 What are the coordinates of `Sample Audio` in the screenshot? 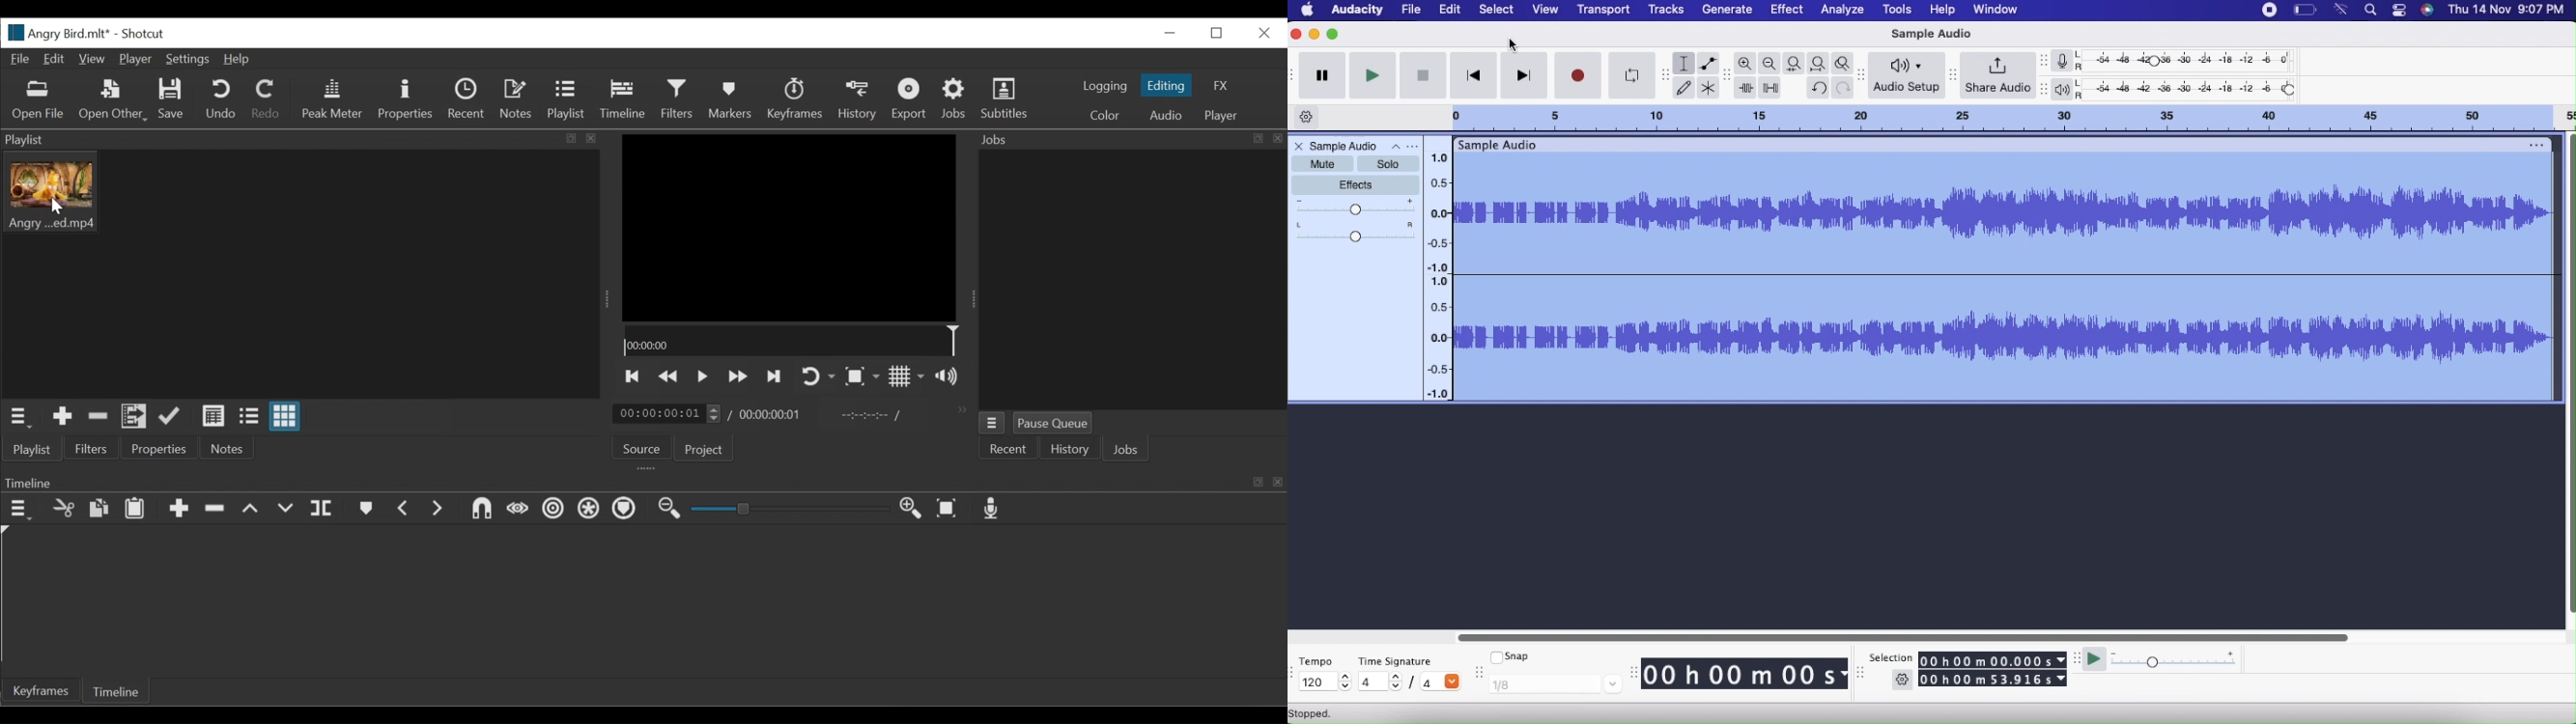 It's located at (1930, 37).